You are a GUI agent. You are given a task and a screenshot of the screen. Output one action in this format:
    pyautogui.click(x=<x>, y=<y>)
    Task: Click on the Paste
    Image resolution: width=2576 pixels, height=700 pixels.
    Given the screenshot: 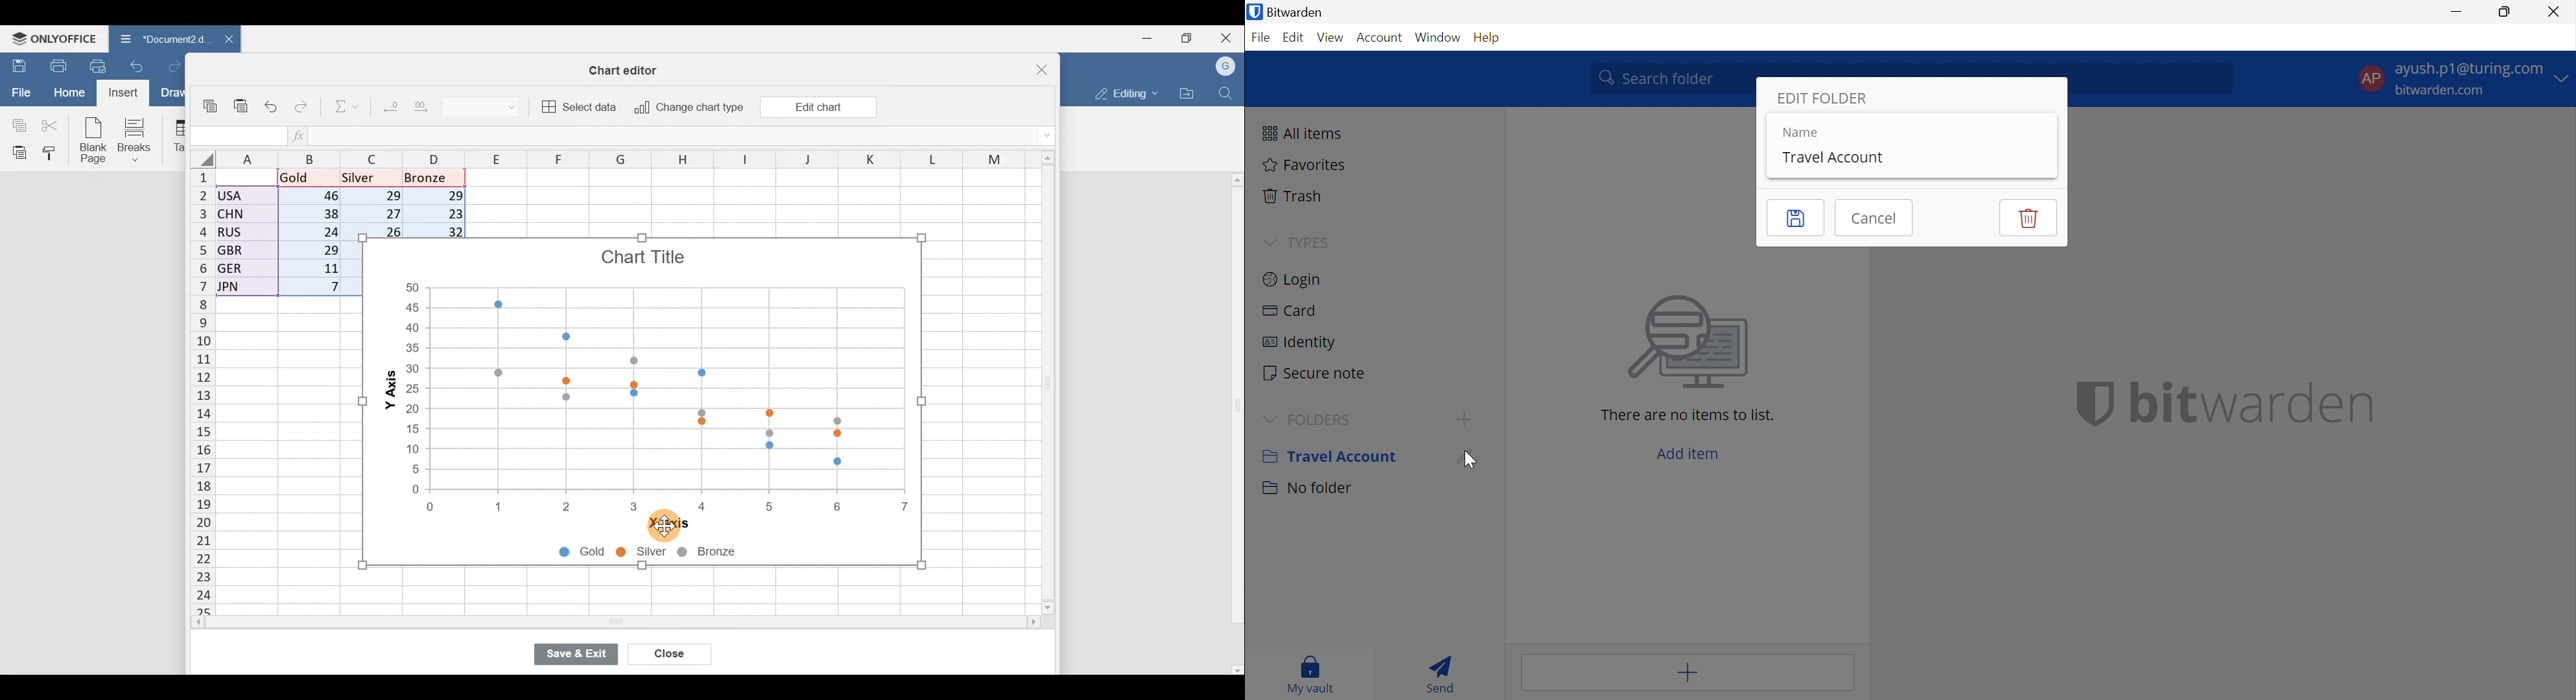 What is the action you would take?
    pyautogui.click(x=16, y=152)
    